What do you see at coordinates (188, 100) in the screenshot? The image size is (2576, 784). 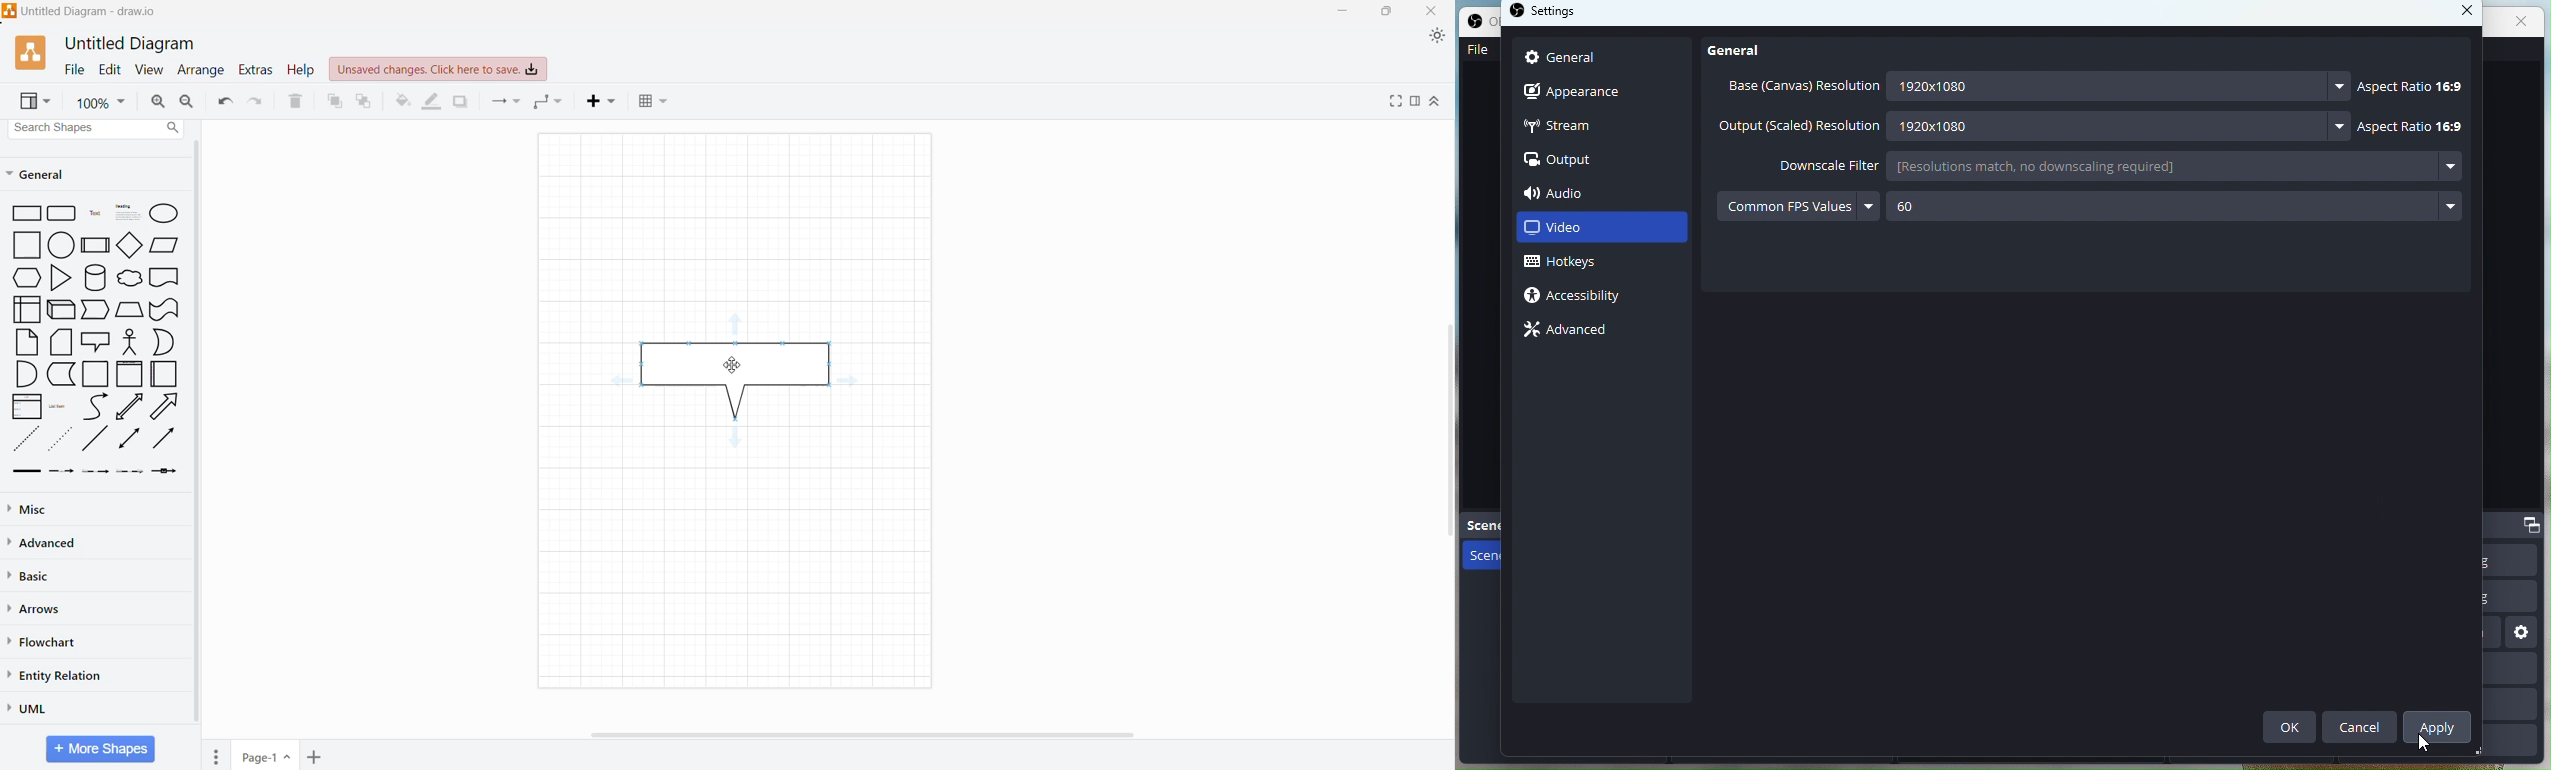 I see `Zoom Out` at bounding box center [188, 100].